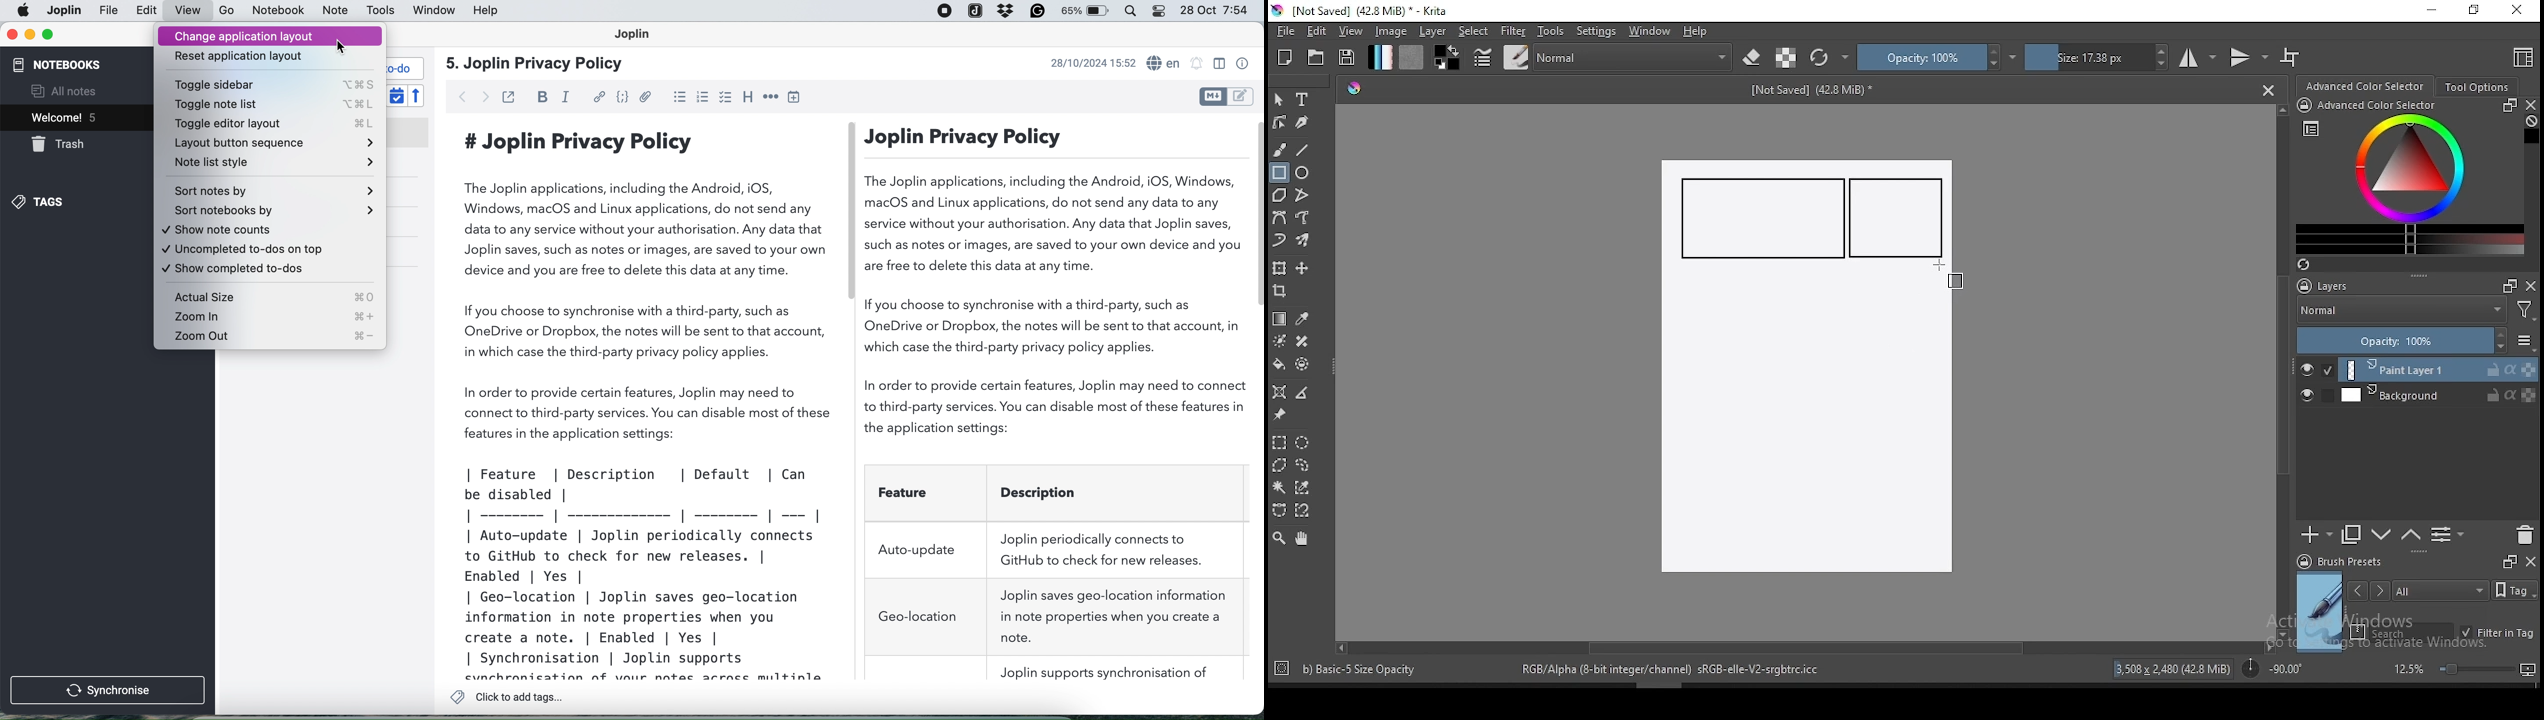  What do you see at coordinates (1302, 193) in the screenshot?
I see `polyline tool` at bounding box center [1302, 193].